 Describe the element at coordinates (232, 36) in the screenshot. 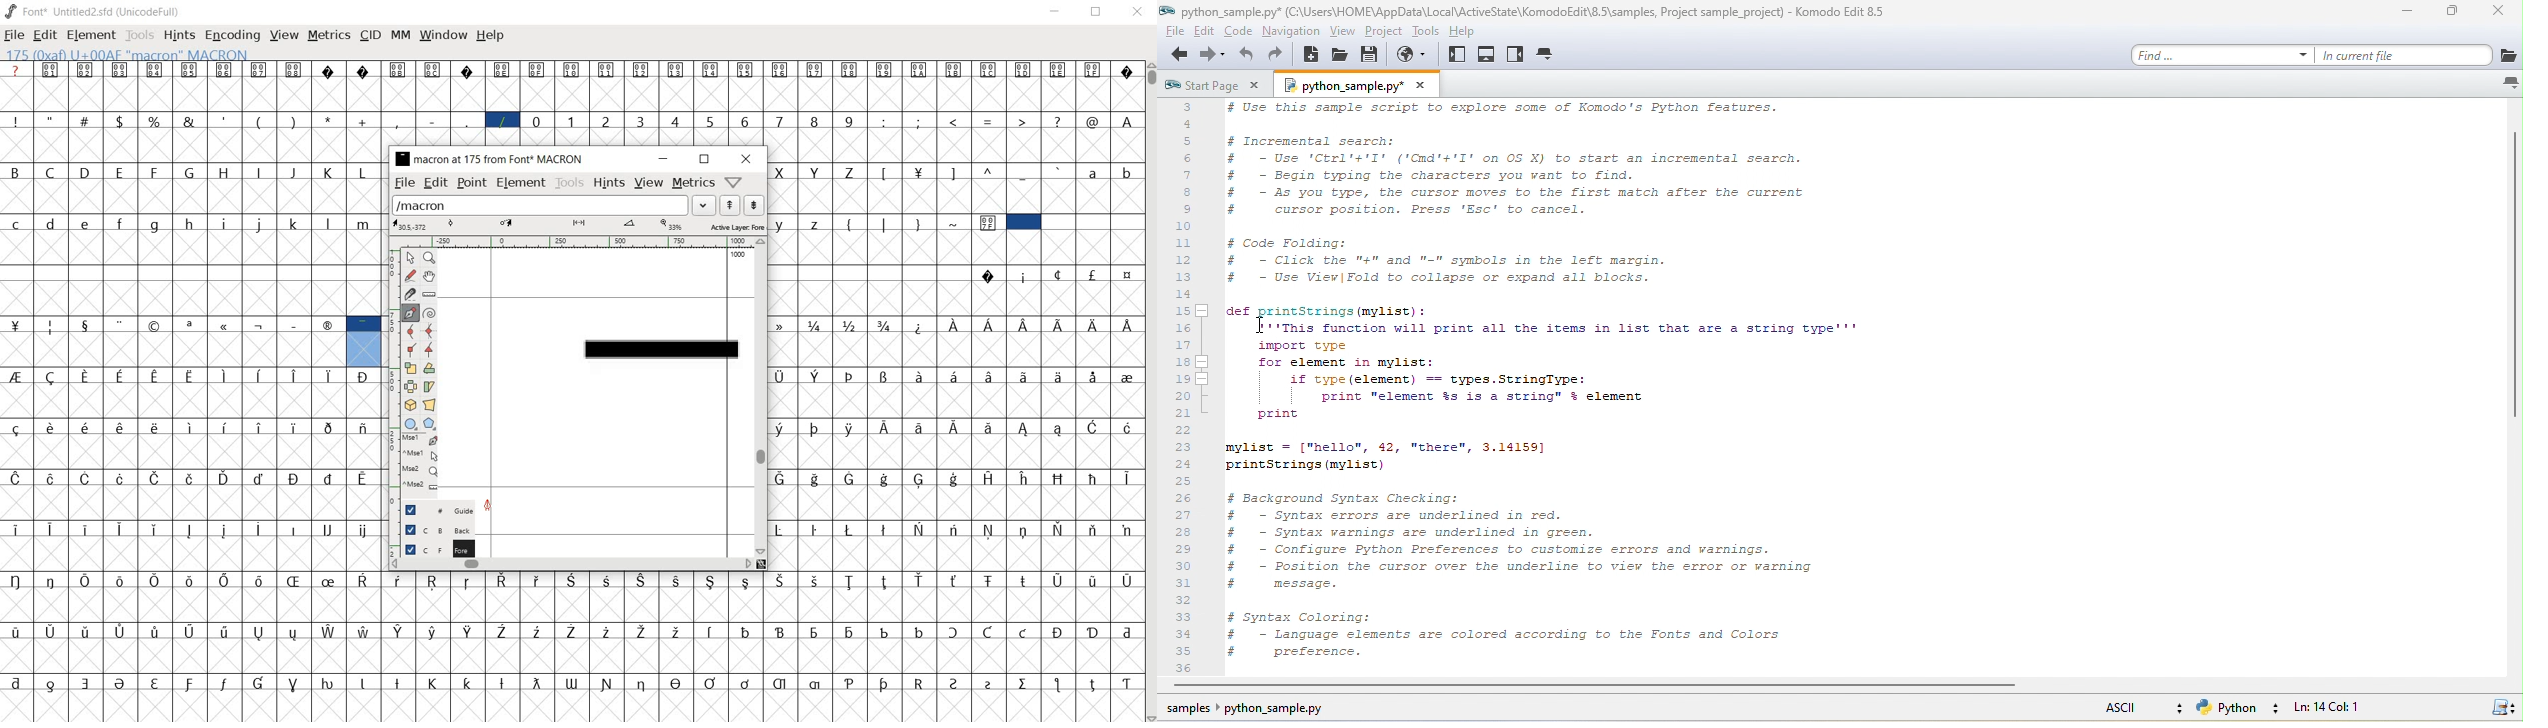

I see `encoding` at that location.